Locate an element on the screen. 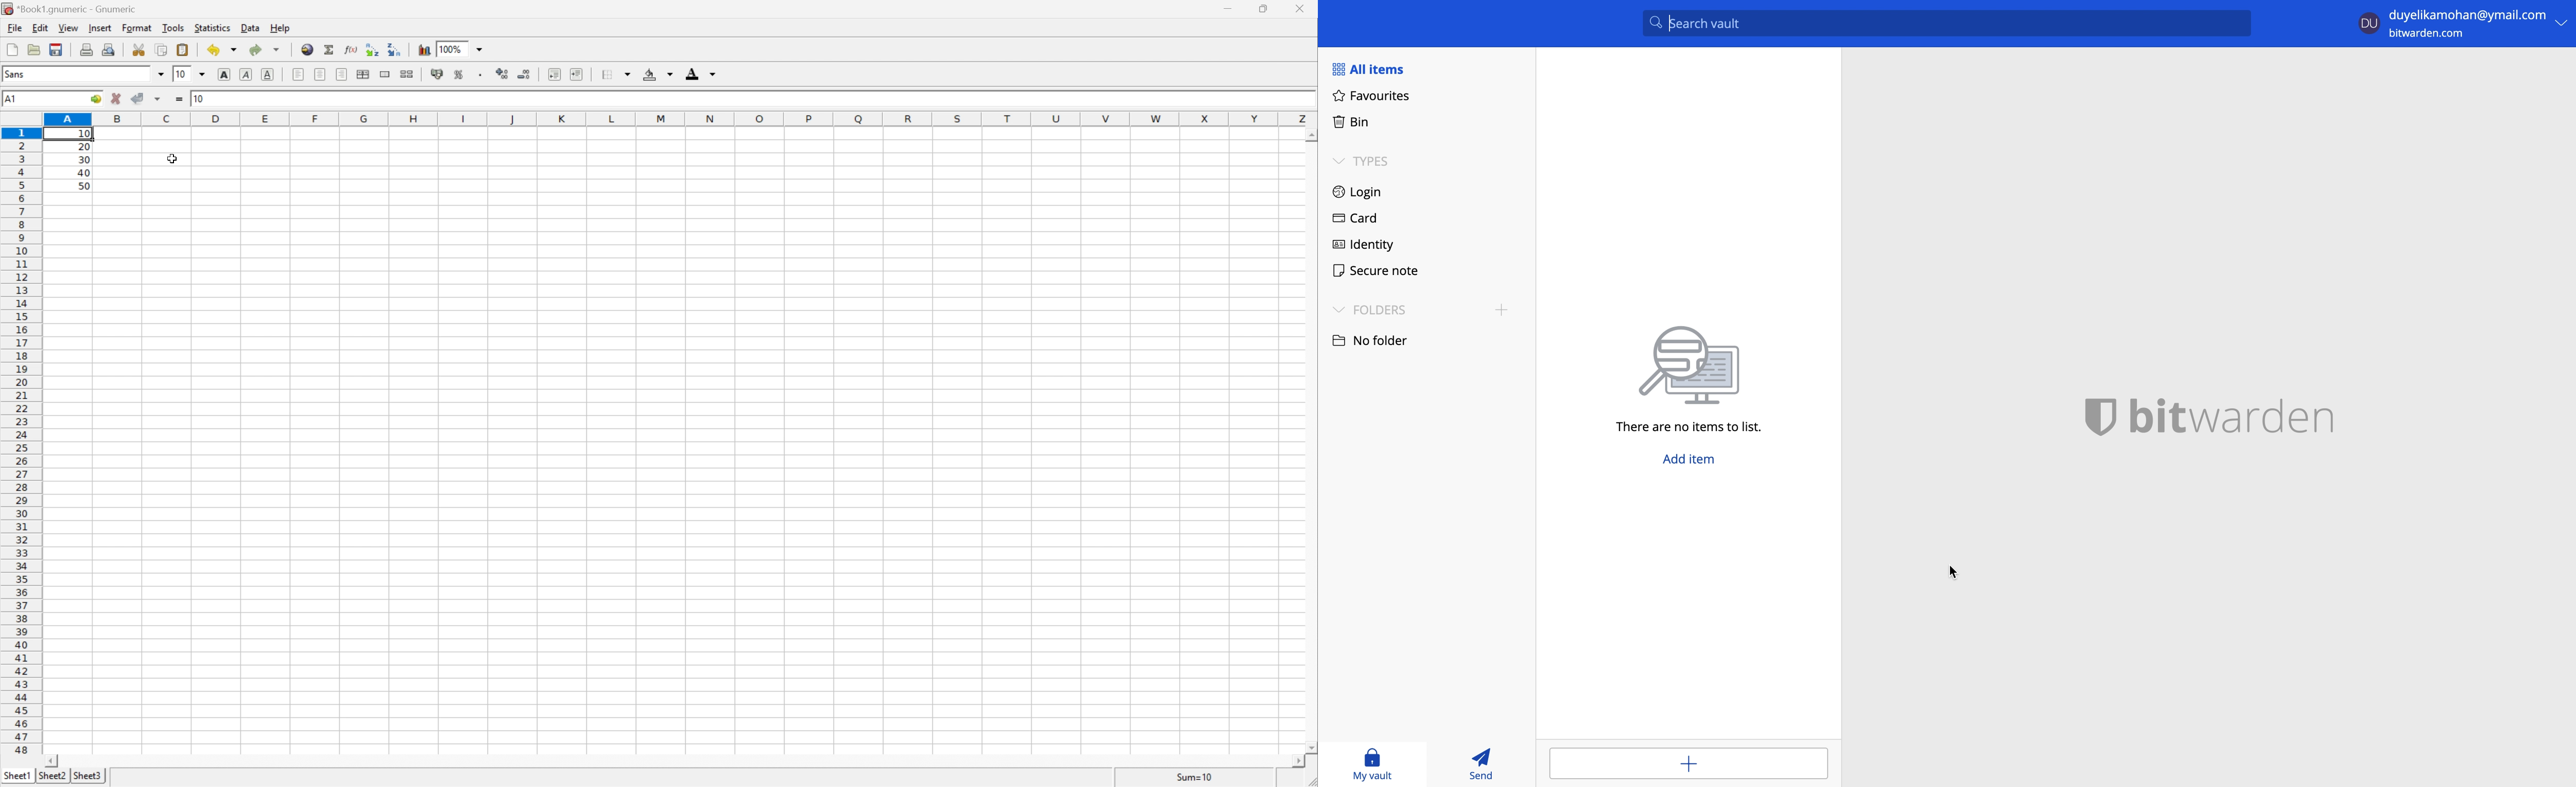 This screenshot has width=2576, height=812. Statistics is located at coordinates (213, 27).